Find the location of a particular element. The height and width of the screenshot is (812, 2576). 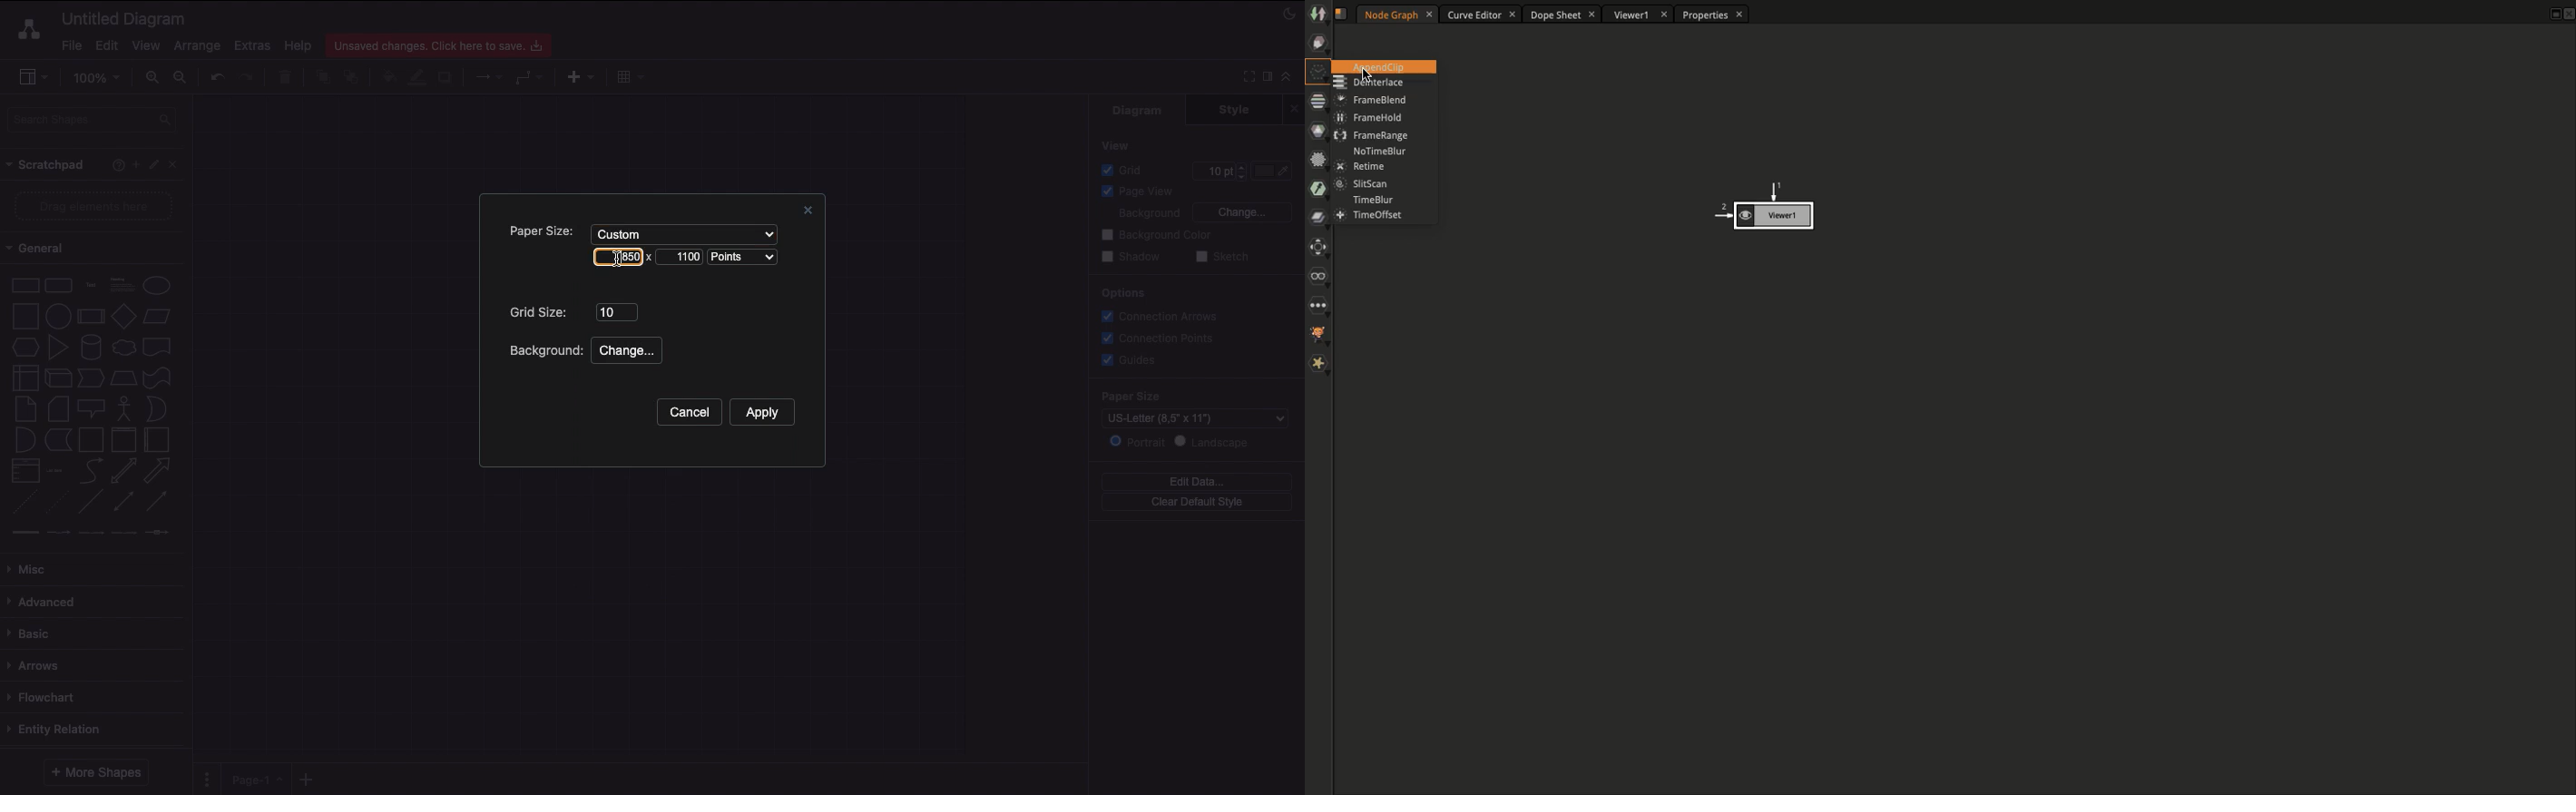

Cloud is located at coordinates (122, 348).